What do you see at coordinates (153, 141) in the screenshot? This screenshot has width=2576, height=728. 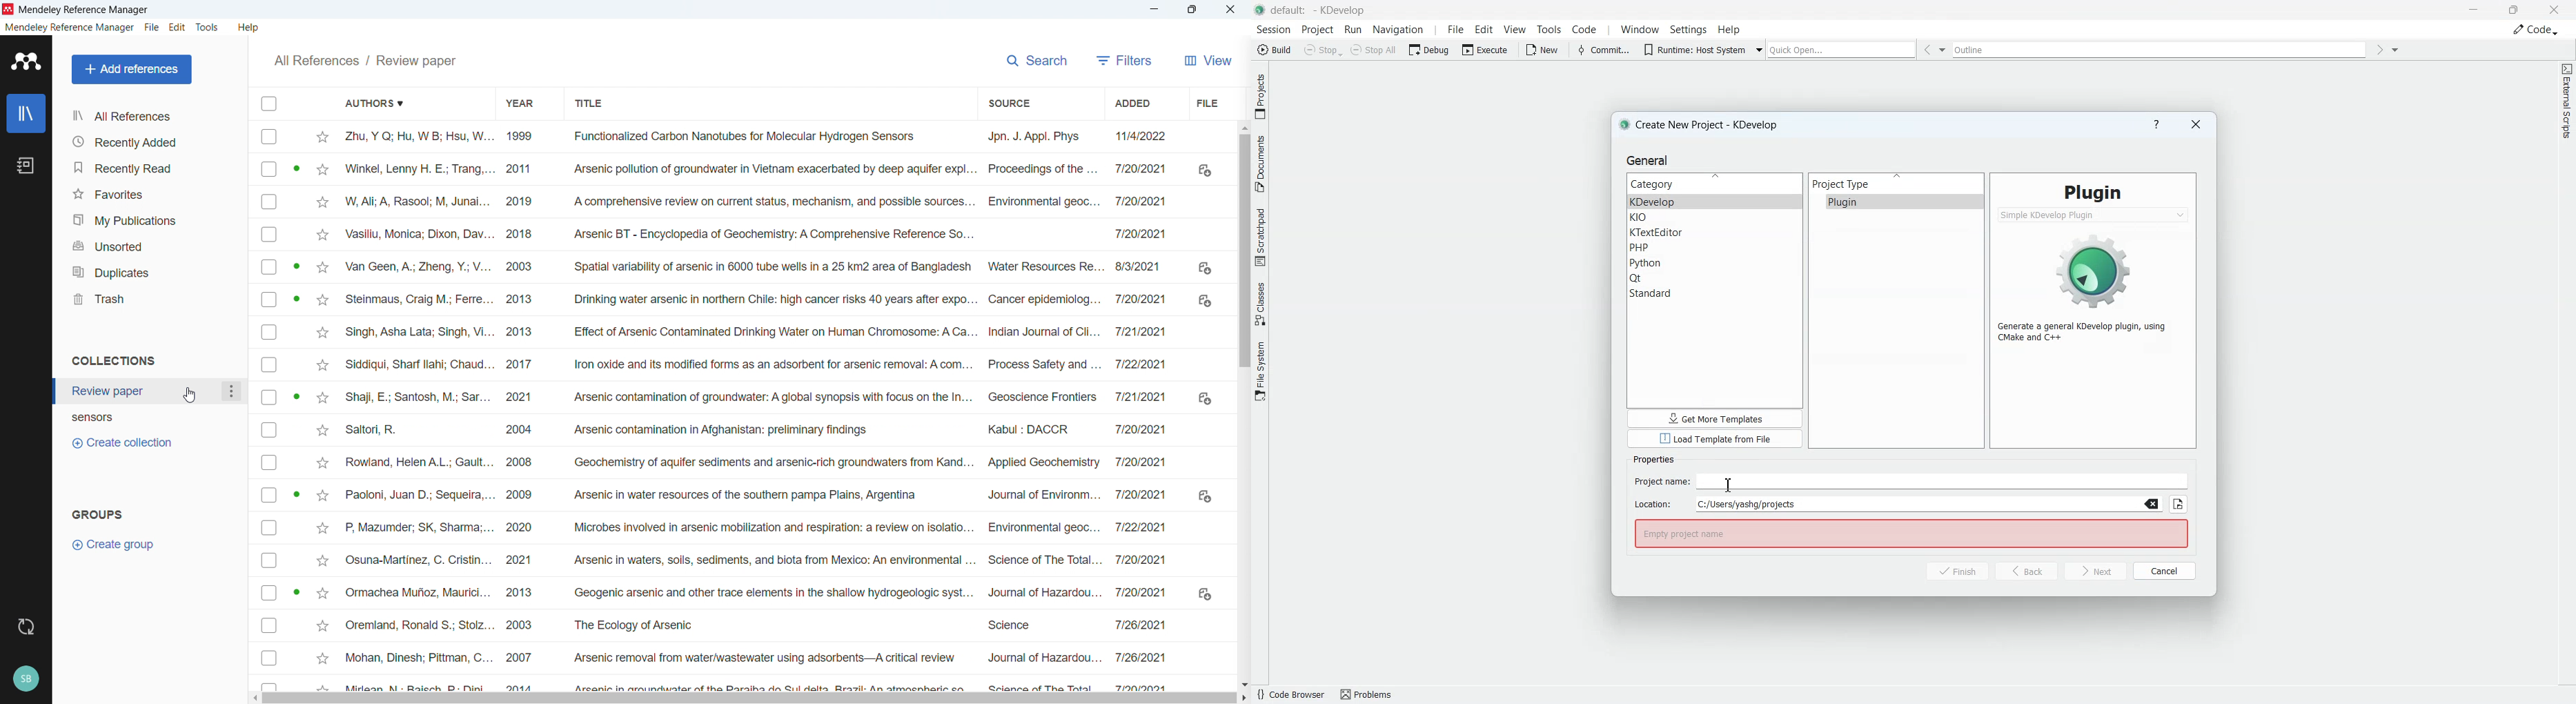 I see `Recently added ` at bounding box center [153, 141].